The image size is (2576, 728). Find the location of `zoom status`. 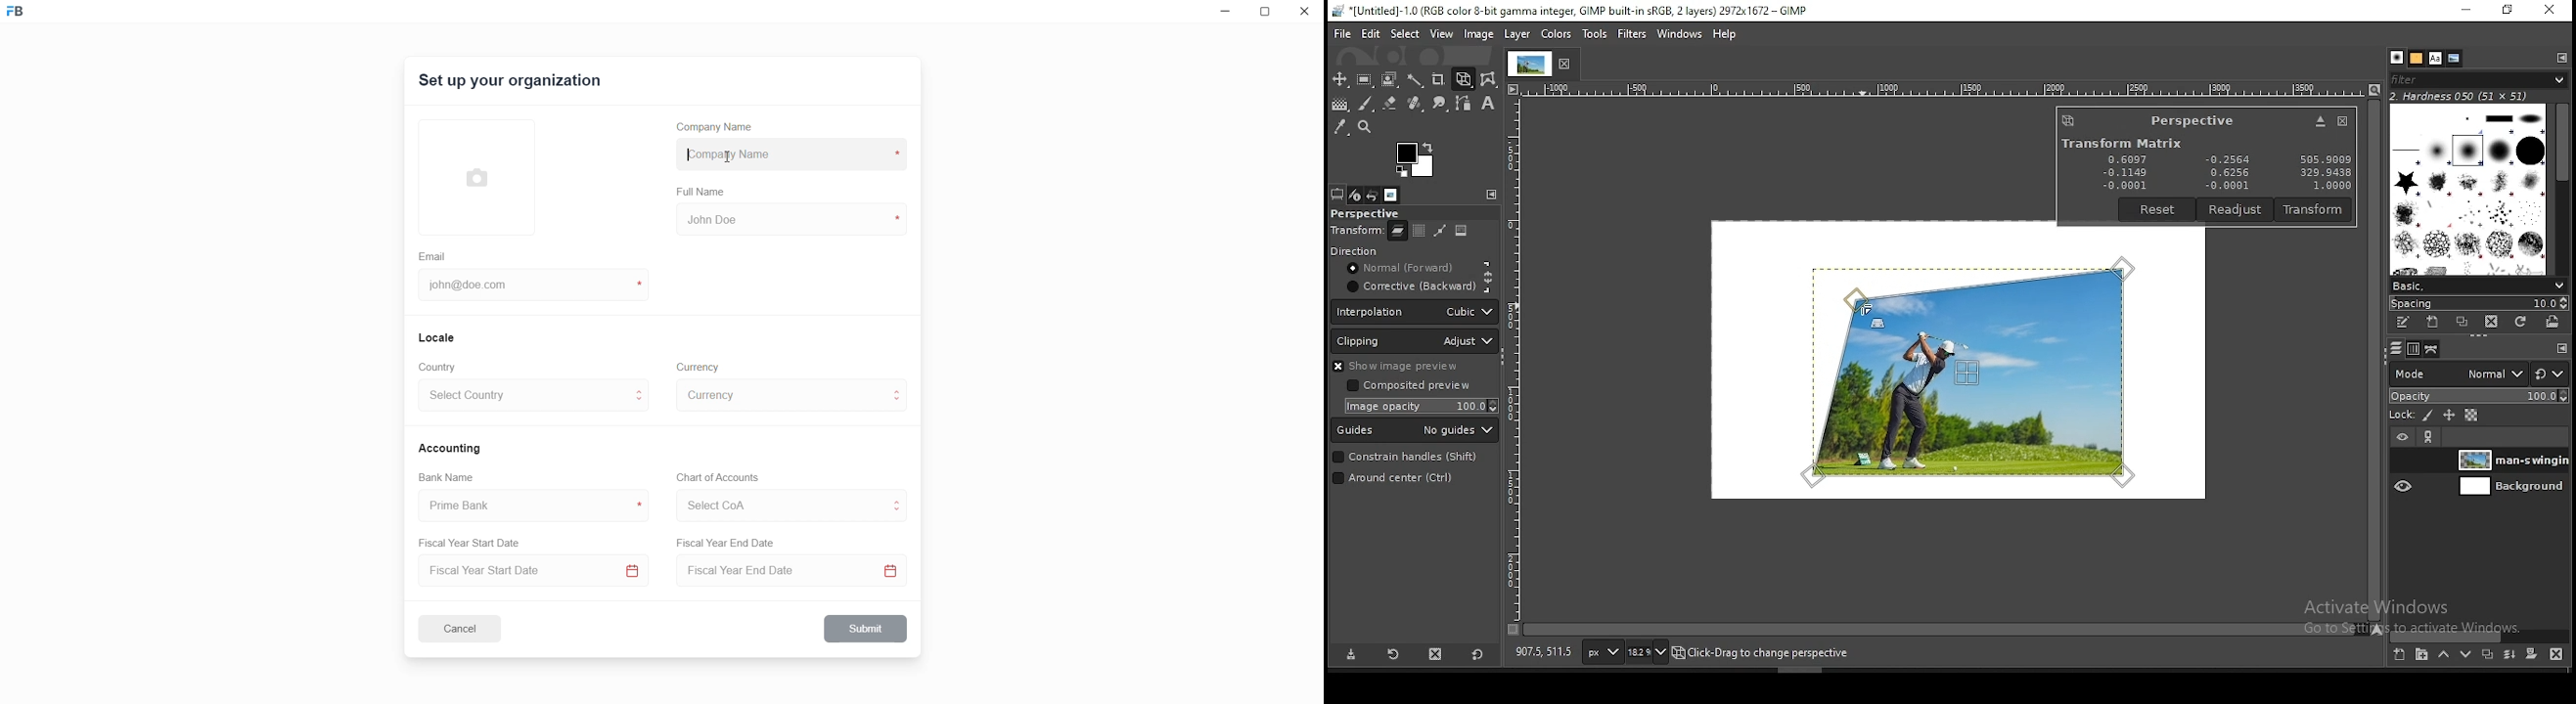

zoom status is located at coordinates (1649, 651).